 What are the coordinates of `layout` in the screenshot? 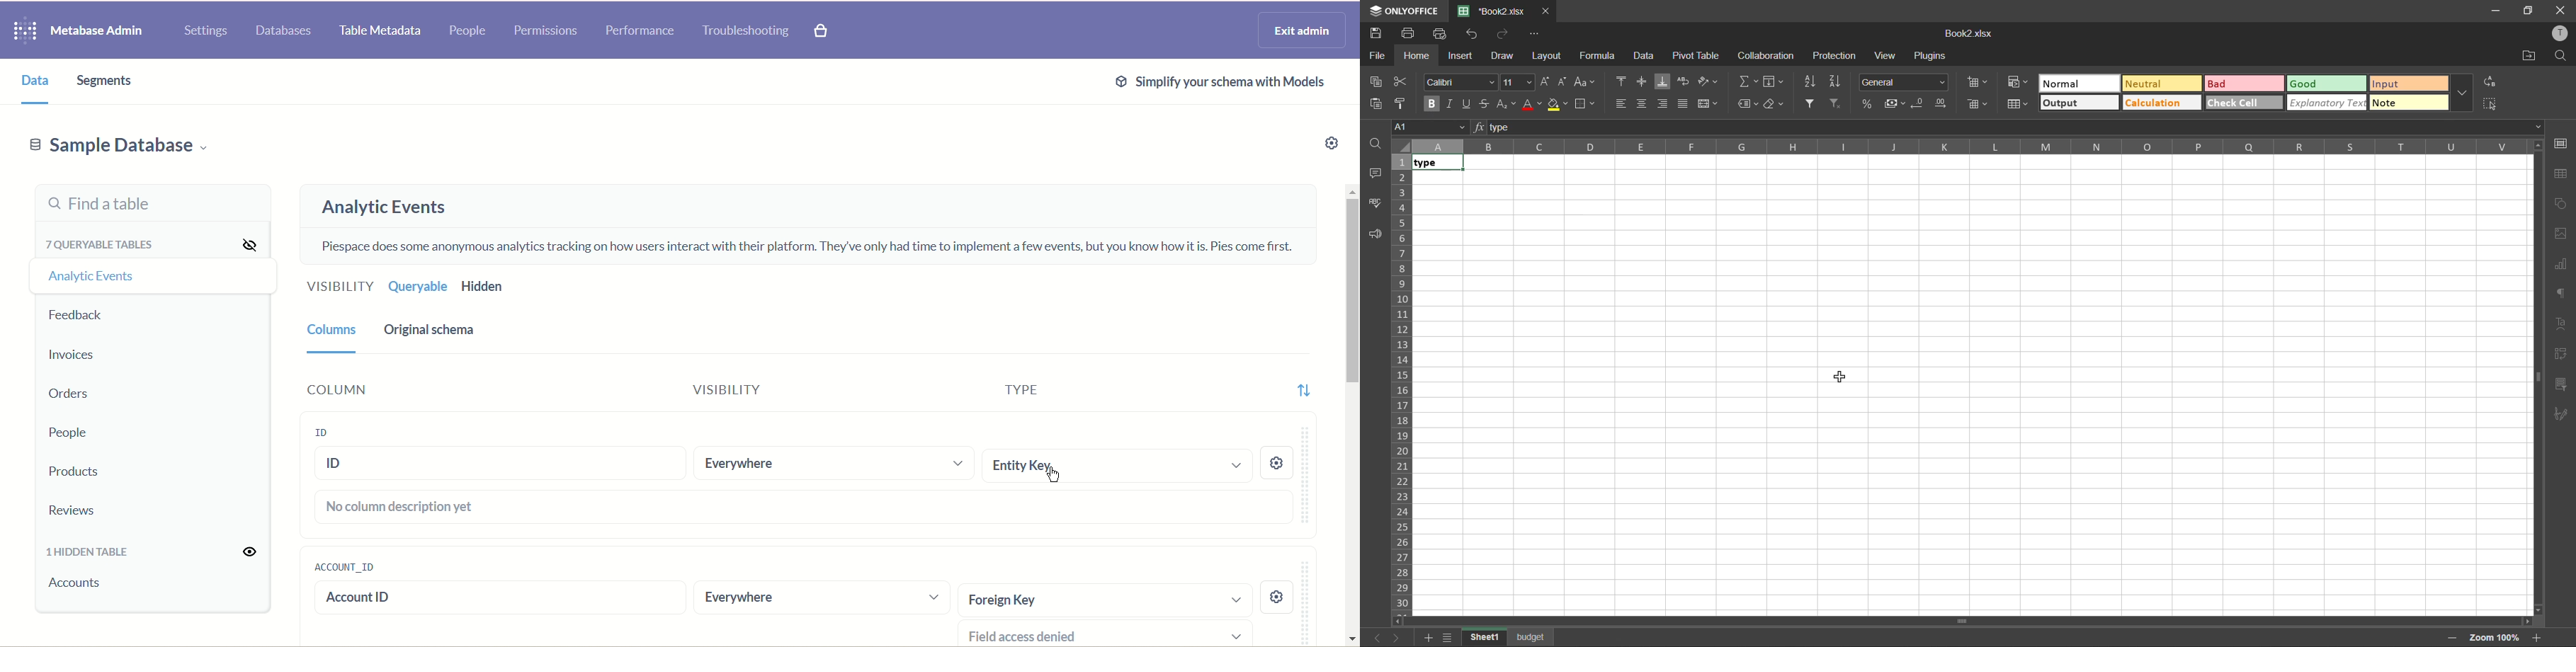 It's located at (1549, 57).